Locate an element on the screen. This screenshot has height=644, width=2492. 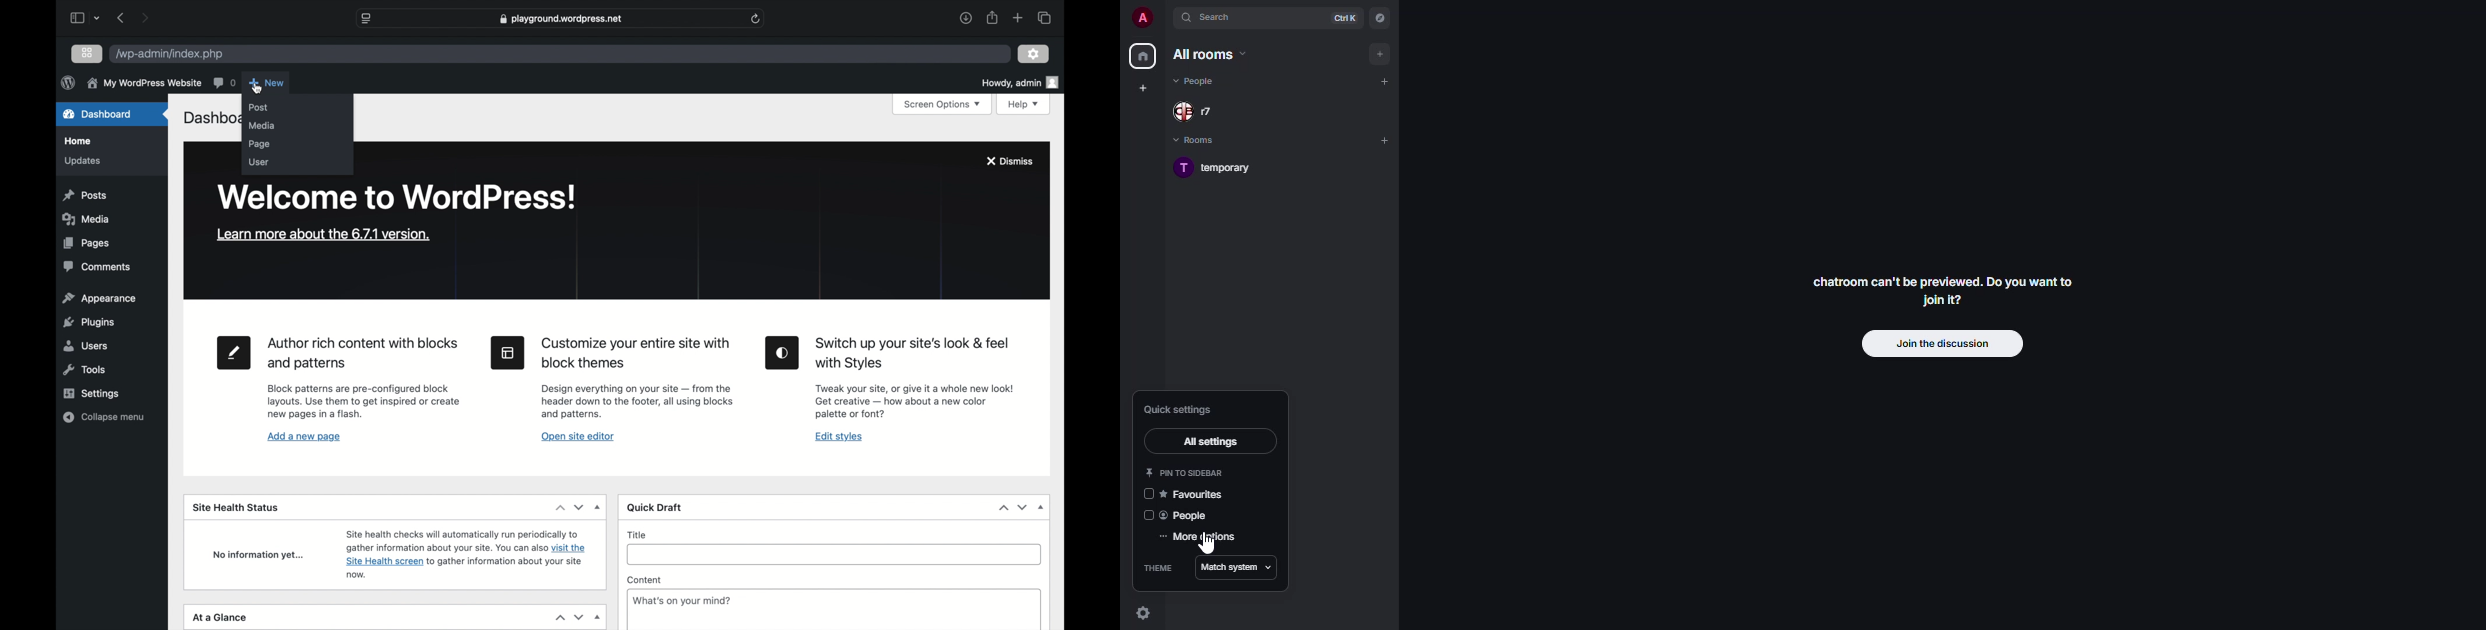
create space is located at coordinates (1142, 88).